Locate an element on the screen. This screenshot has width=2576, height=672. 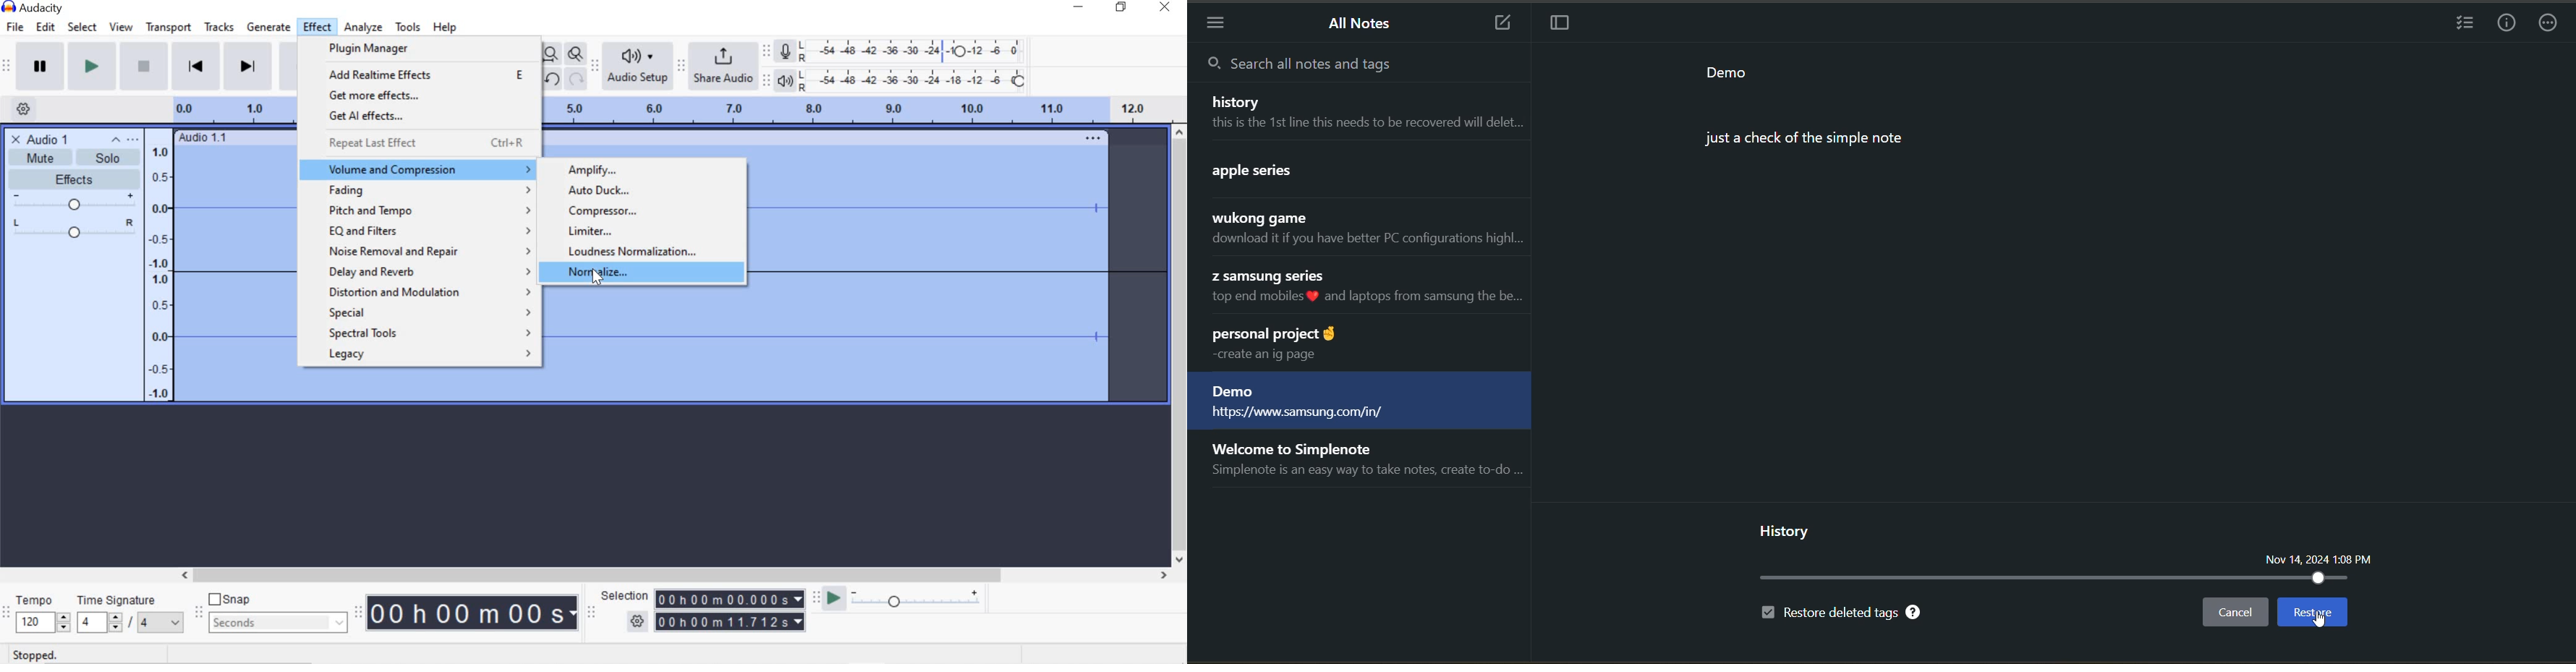
note title and preview is located at coordinates (1365, 463).